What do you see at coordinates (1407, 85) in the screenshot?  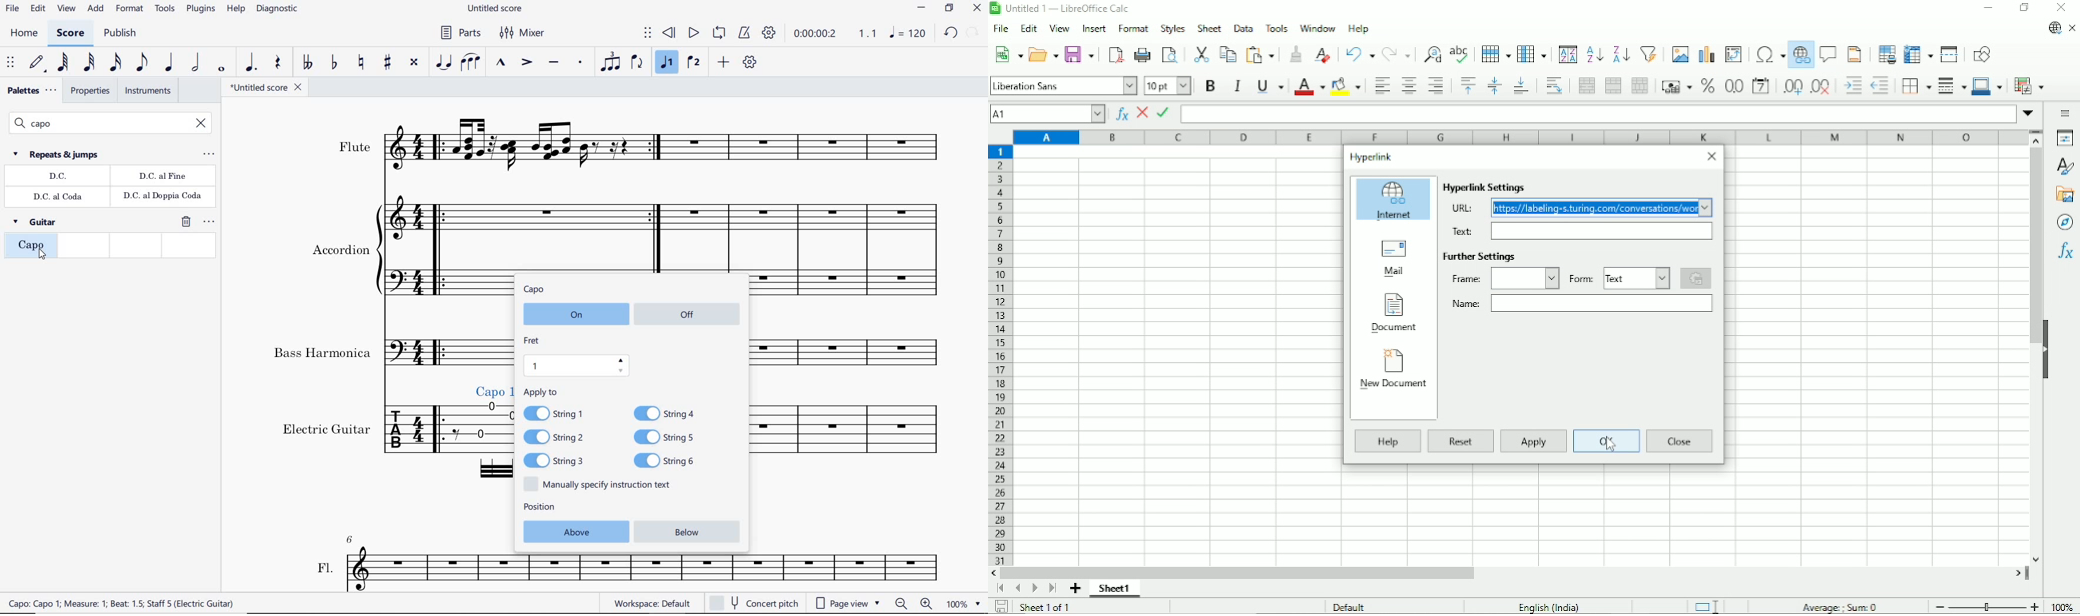 I see `Align center` at bounding box center [1407, 85].